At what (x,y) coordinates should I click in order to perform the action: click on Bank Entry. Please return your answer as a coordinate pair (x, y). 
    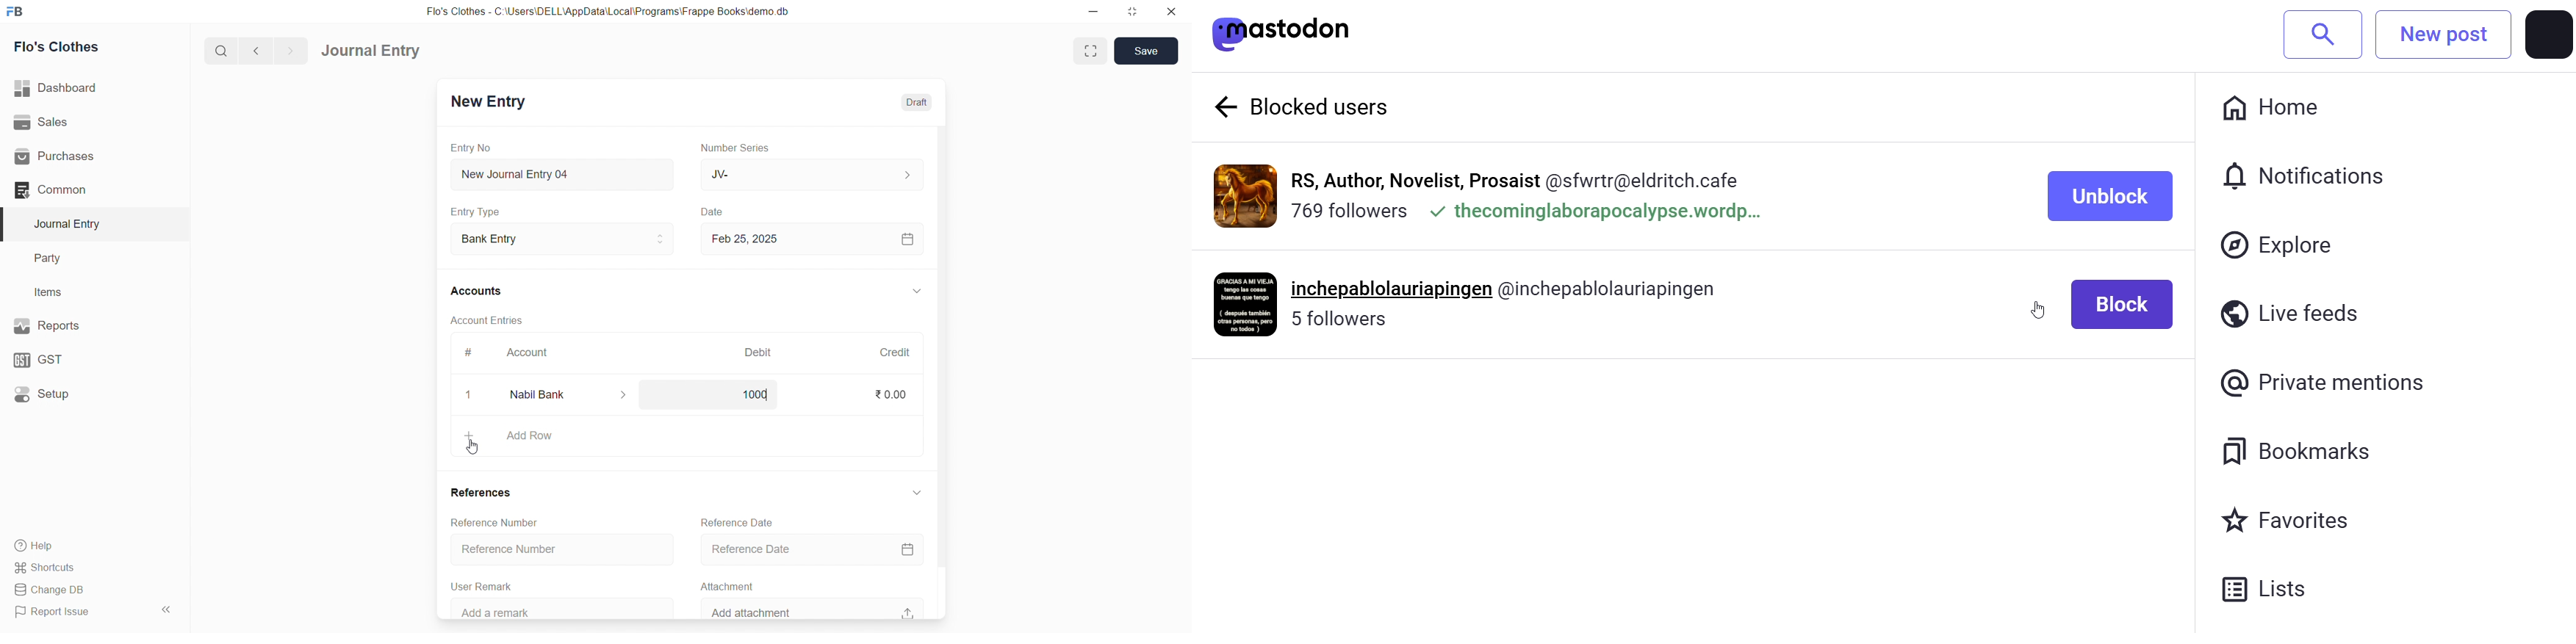
    Looking at the image, I should click on (561, 240).